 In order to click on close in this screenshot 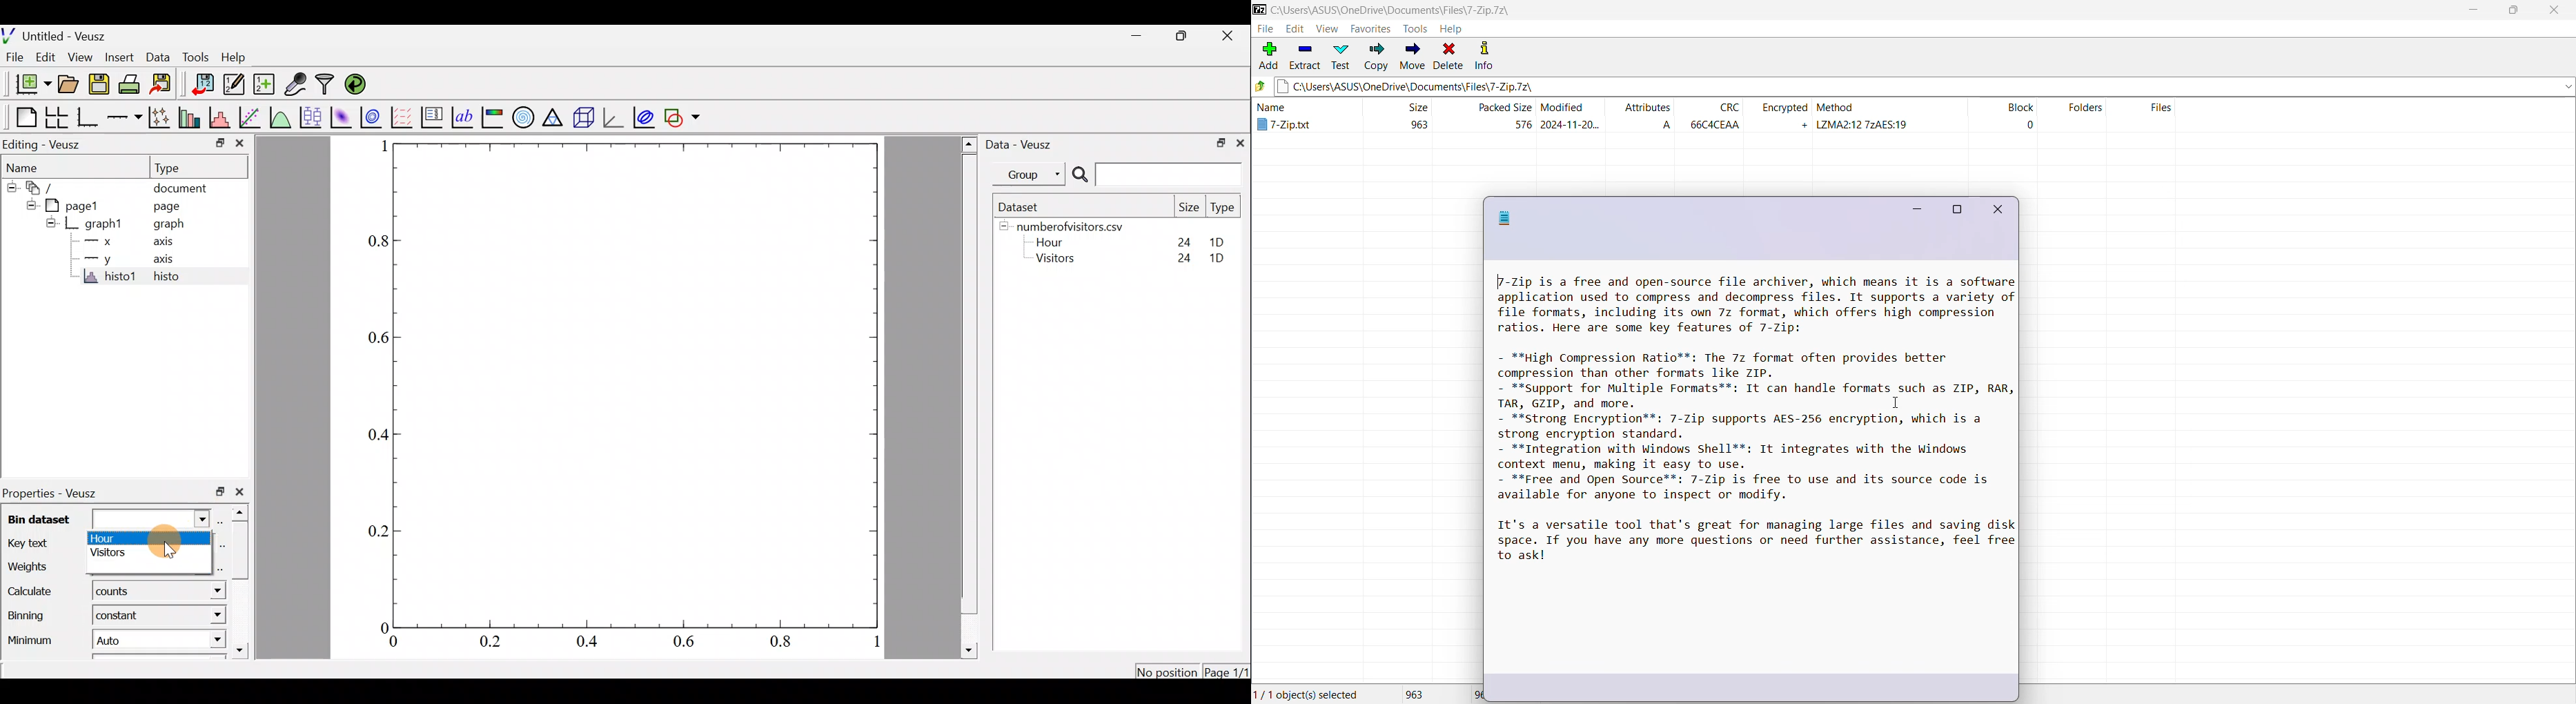, I will do `click(240, 494)`.